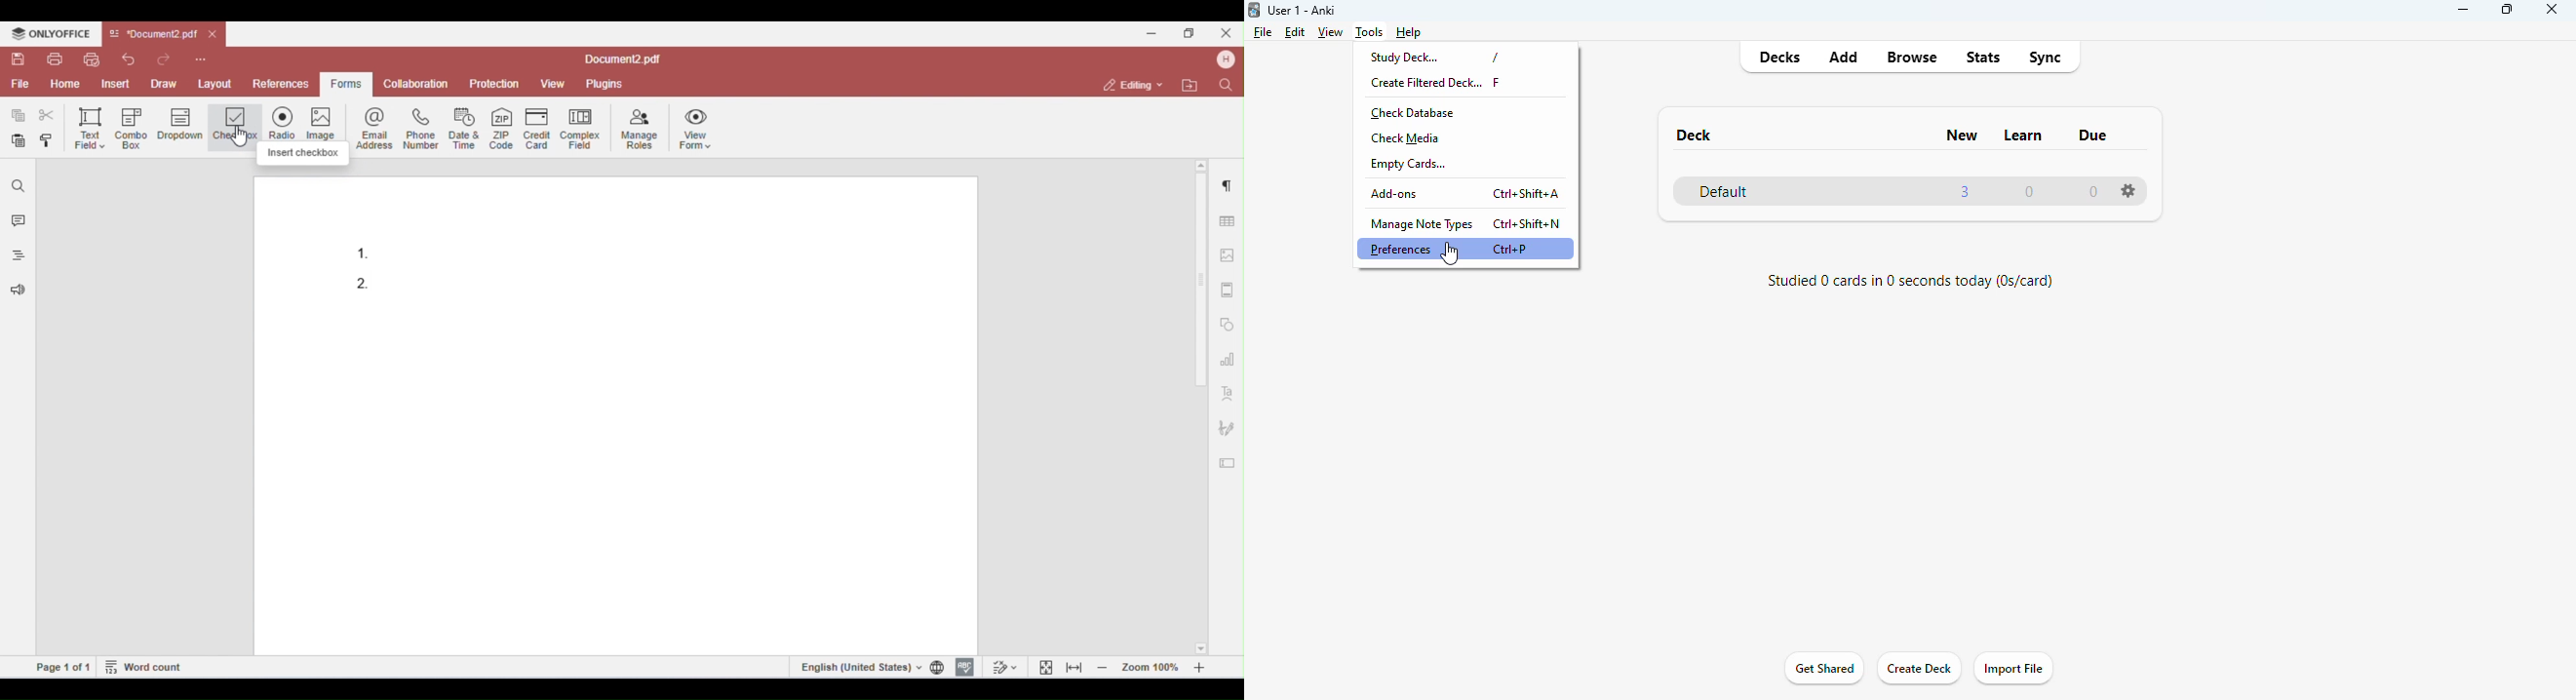  Describe the element at coordinates (2552, 12) in the screenshot. I see `close` at that location.